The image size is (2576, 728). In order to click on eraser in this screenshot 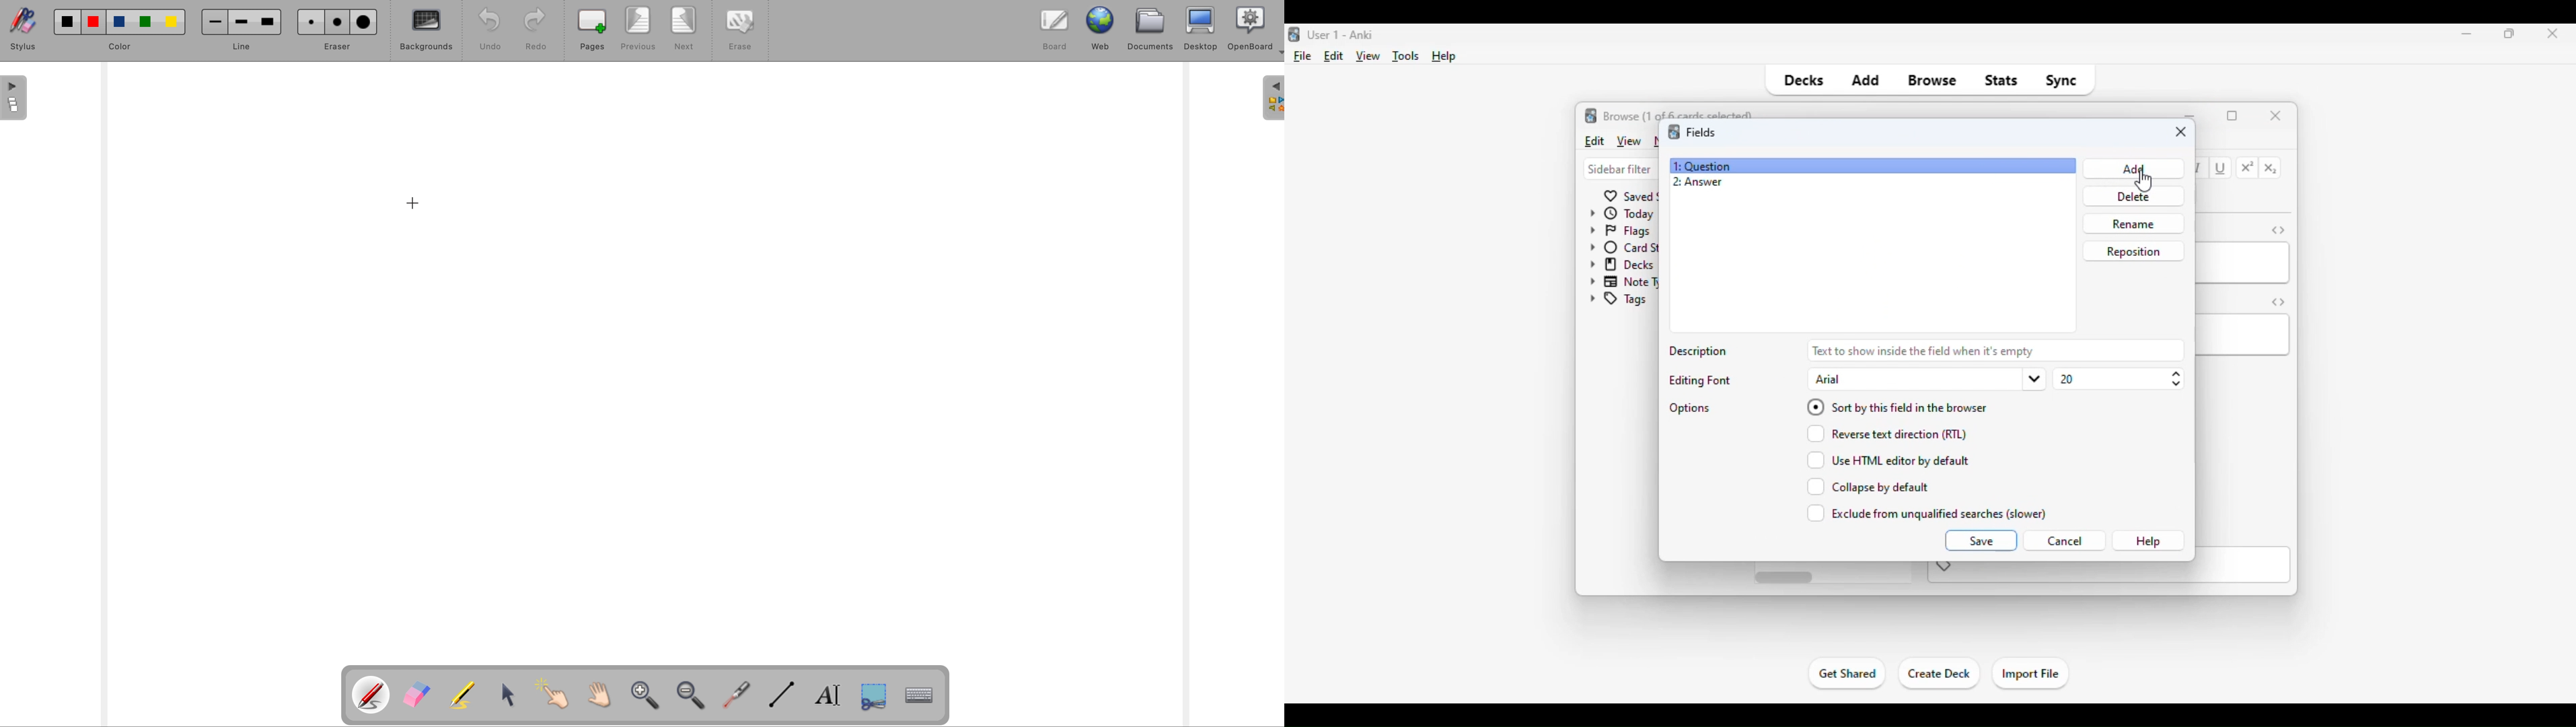, I will do `click(417, 695)`.